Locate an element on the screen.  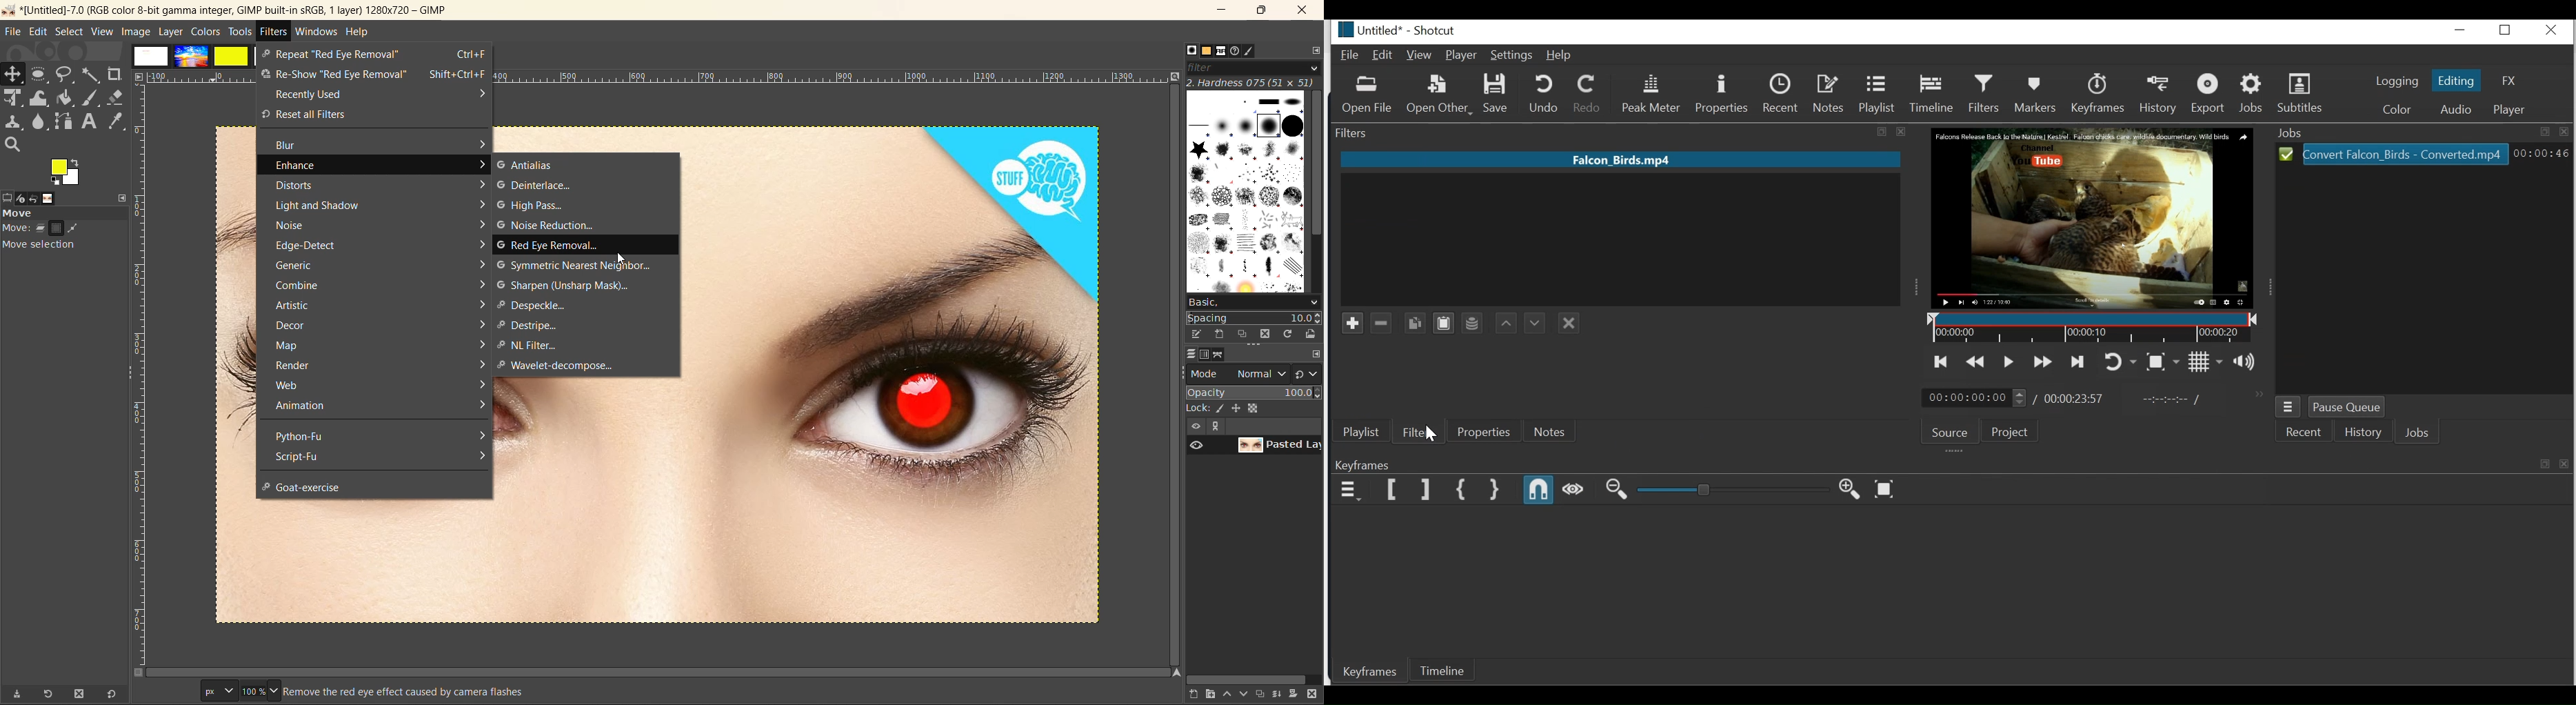
Keyframes is located at coordinates (1364, 671).